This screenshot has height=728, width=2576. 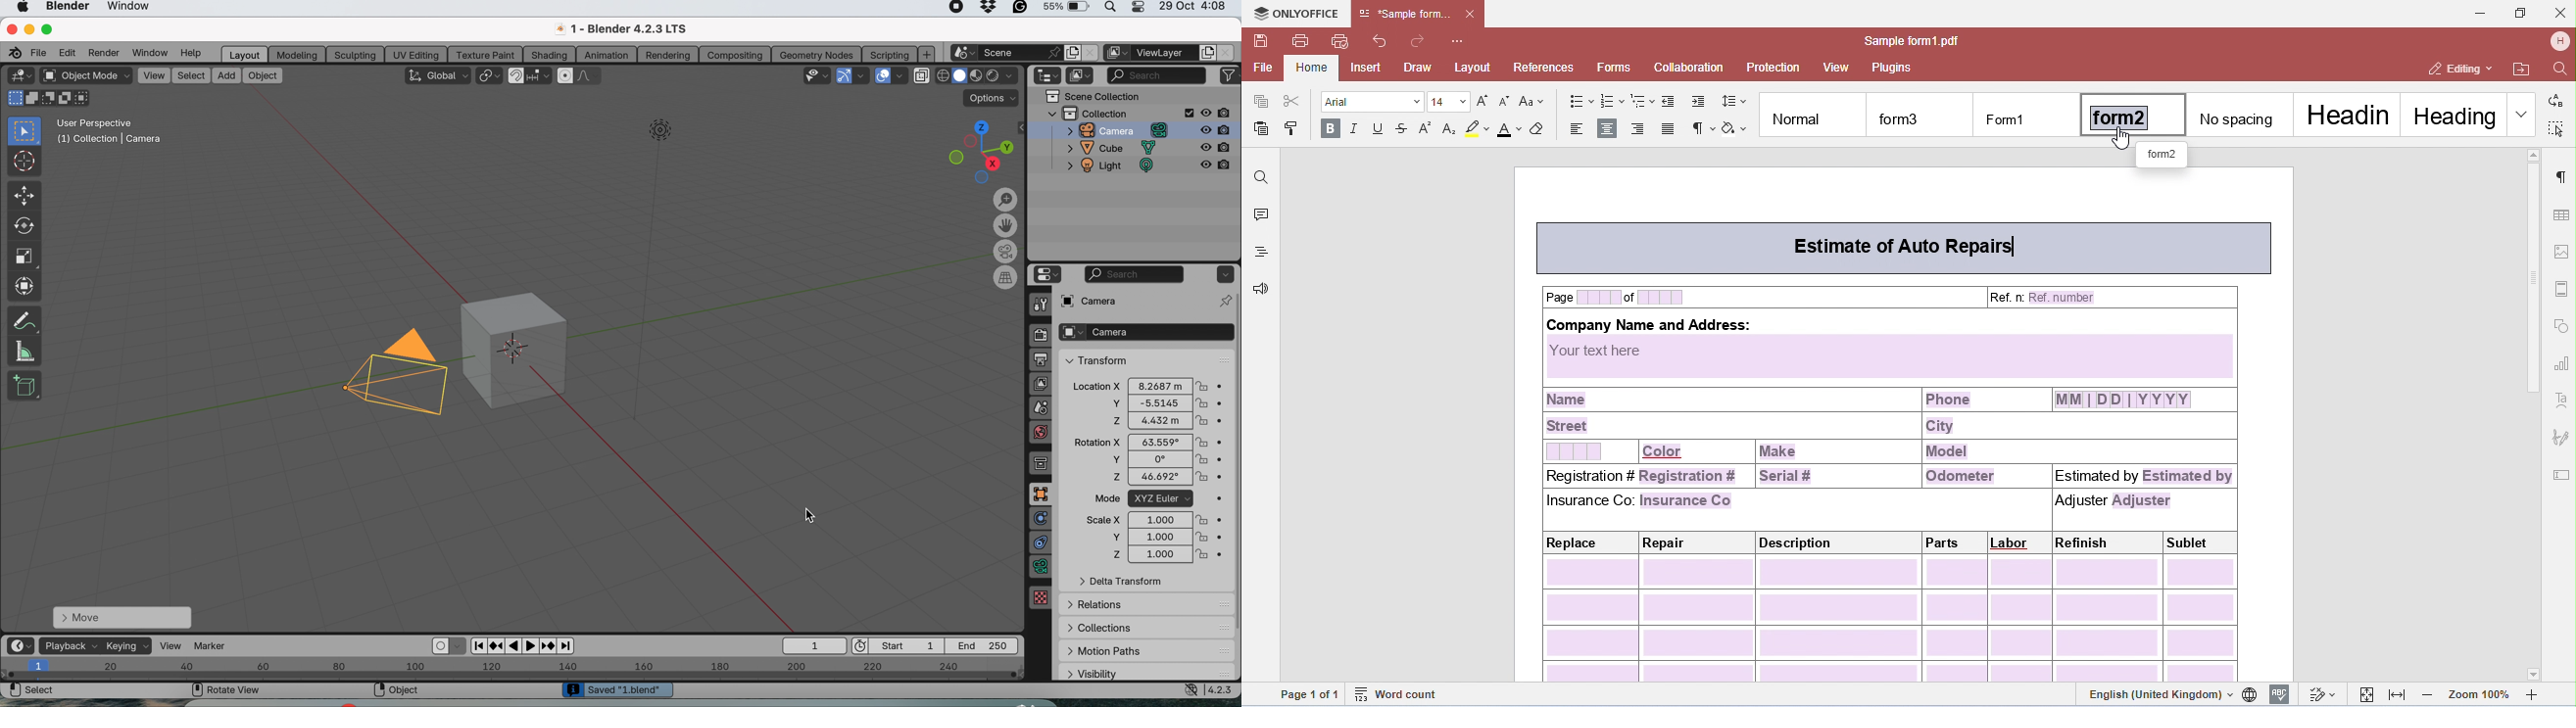 What do you see at coordinates (1095, 360) in the screenshot?
I see `transform` at bounding box center [1095, 360].